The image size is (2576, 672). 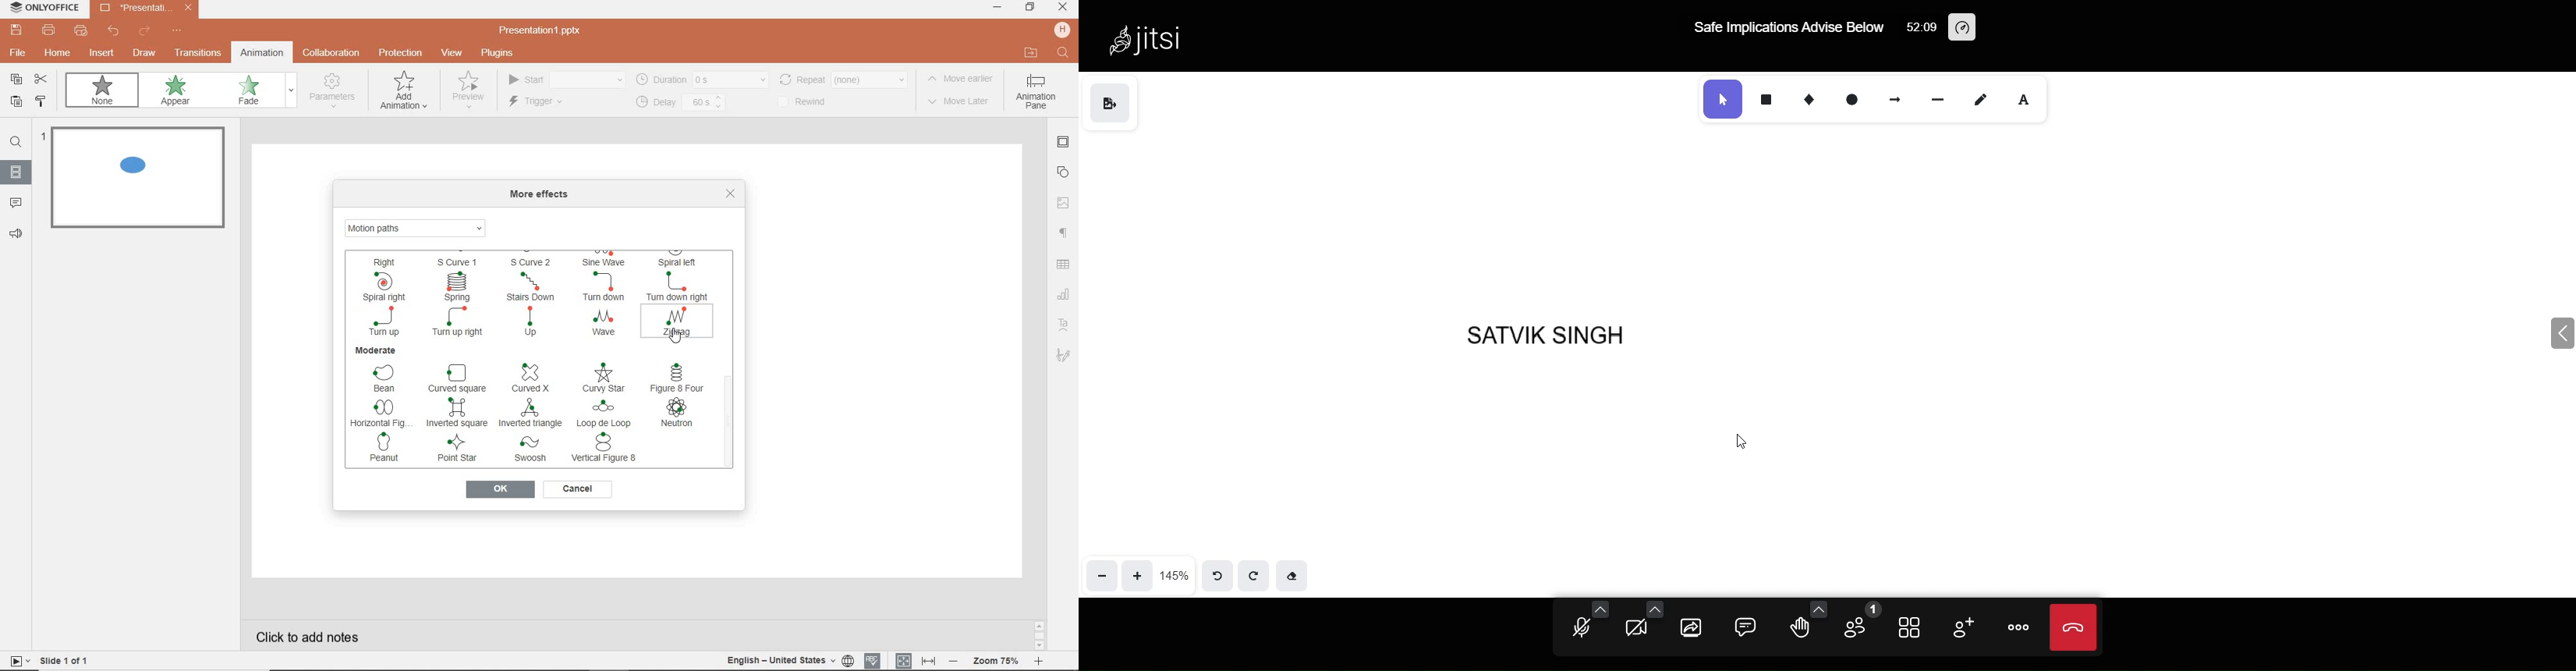 I want to click on slide1, so click(x=141, y=180).